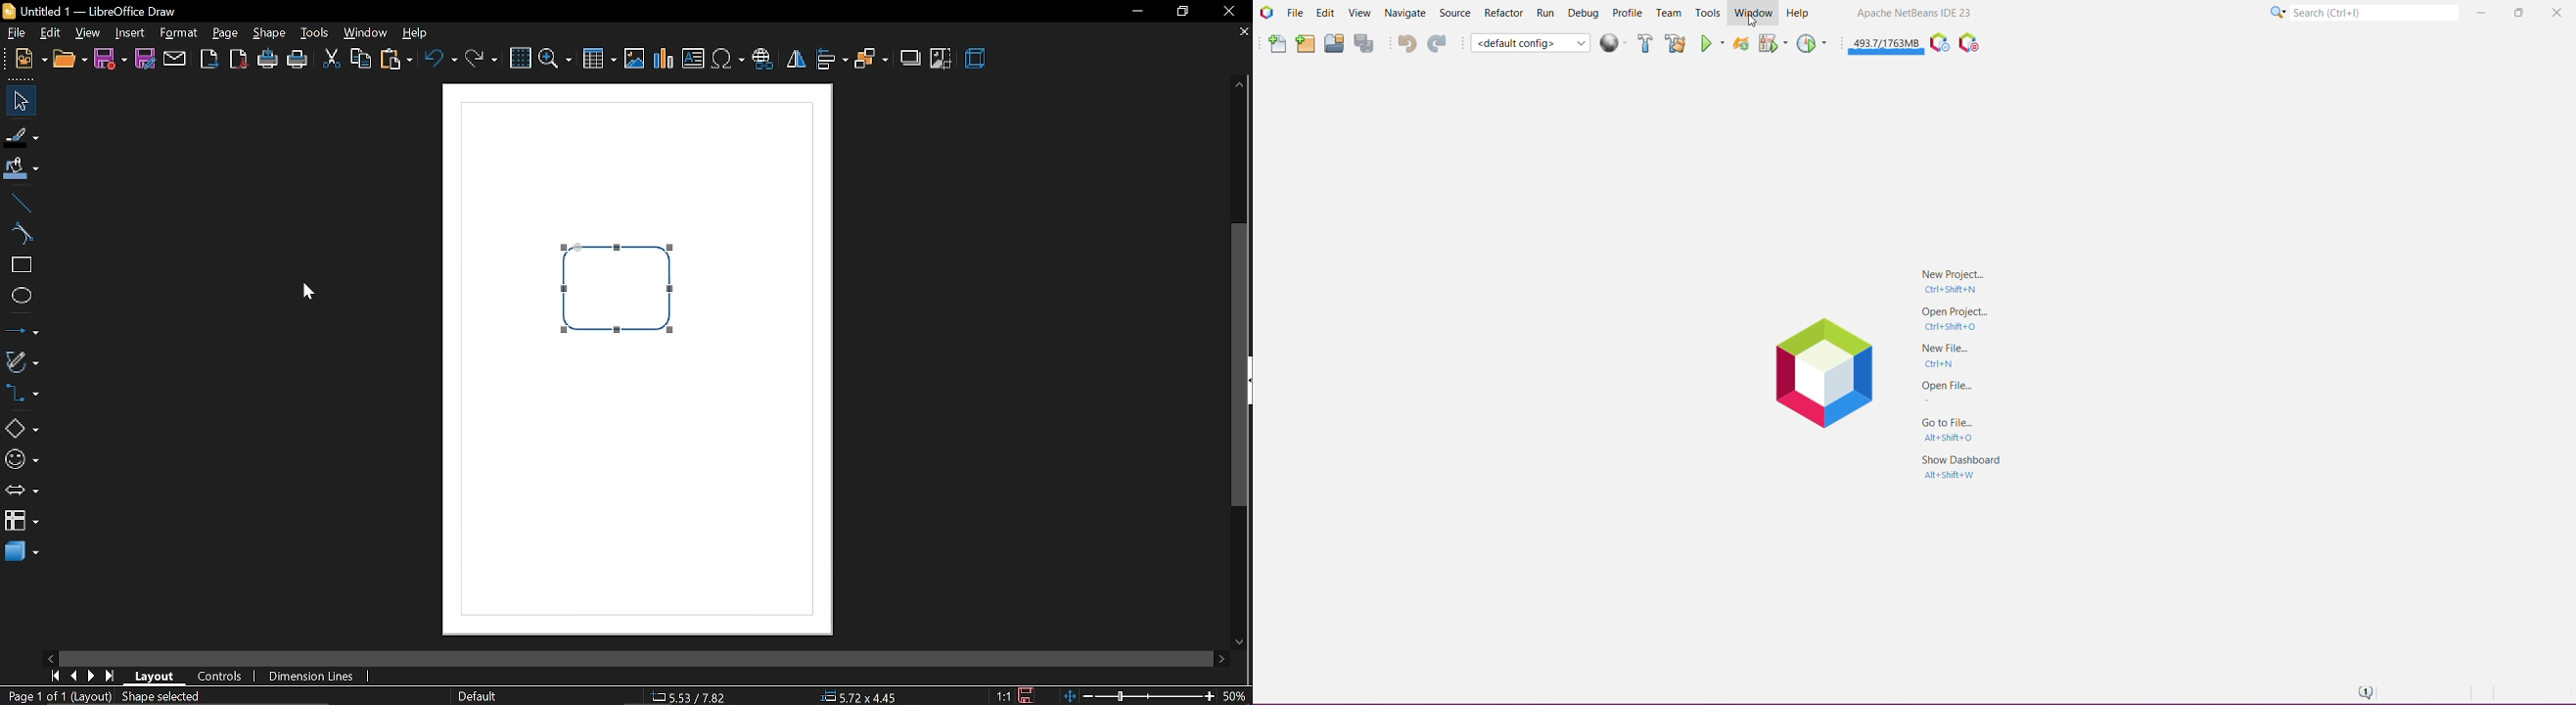 This screenshot has height=728, width=2576. I want to click on 3d shapes, so click(22, 551).